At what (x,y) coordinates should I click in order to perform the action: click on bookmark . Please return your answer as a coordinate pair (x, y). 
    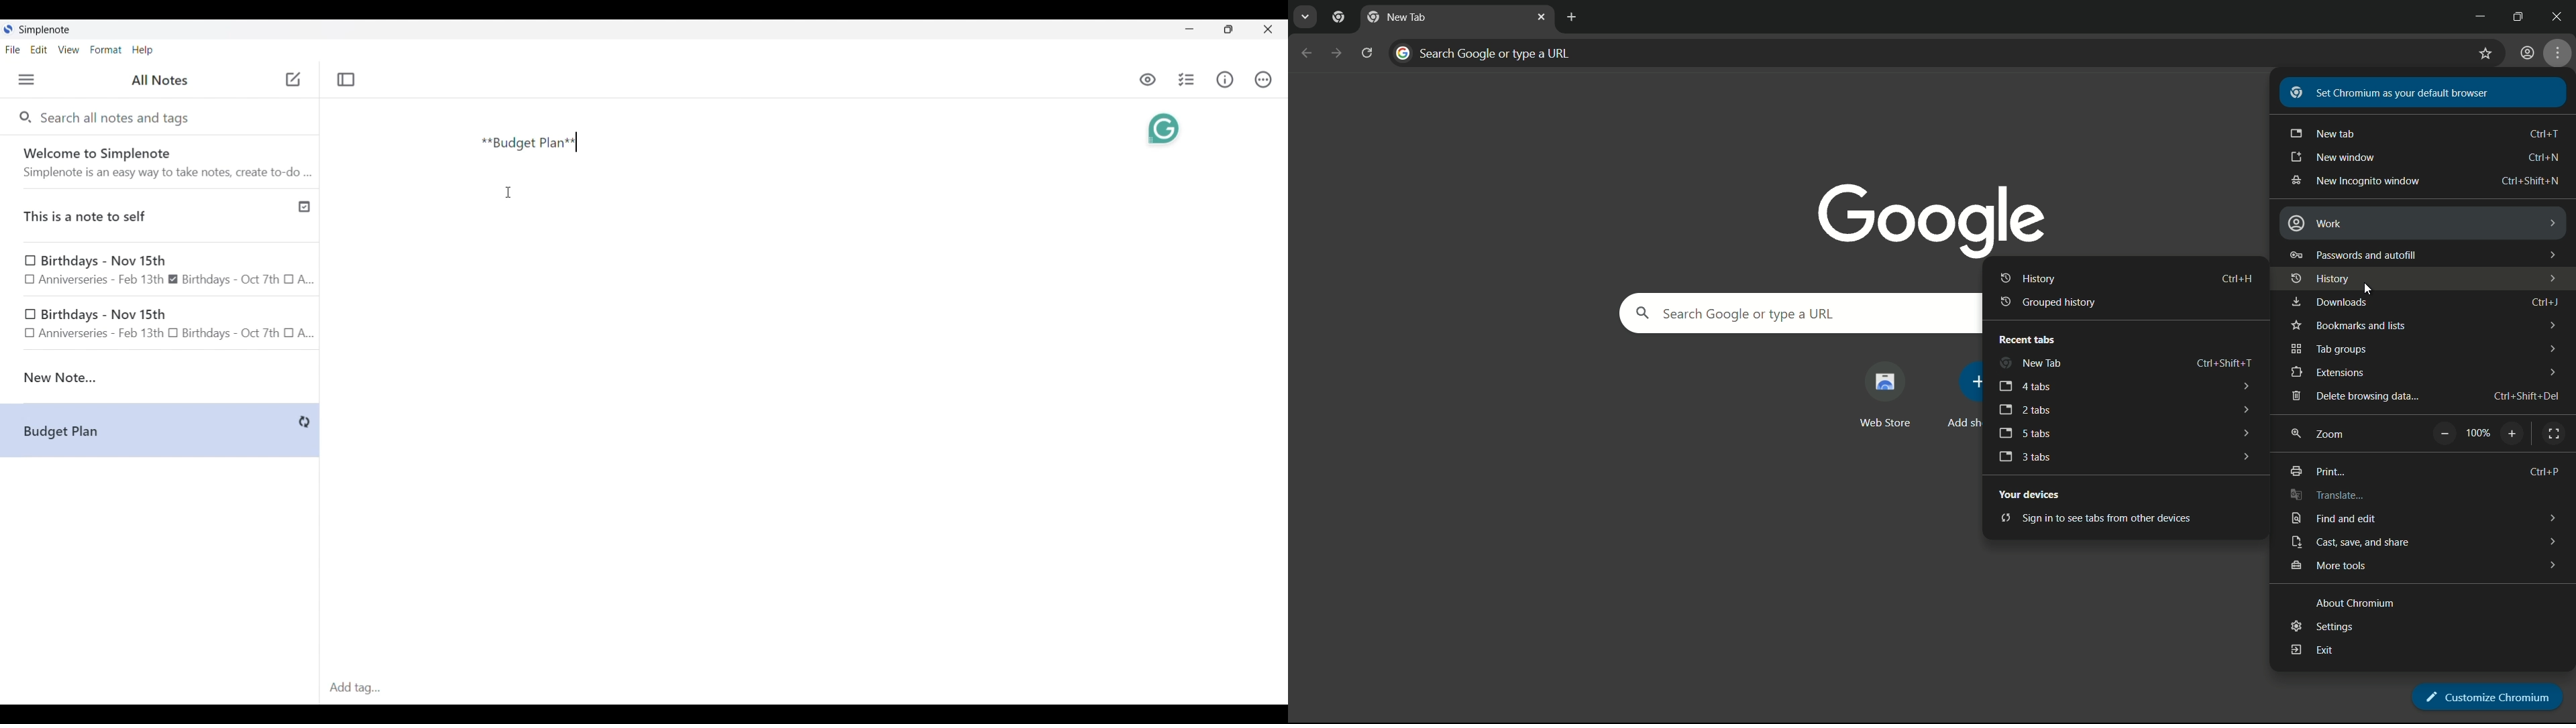
    Looking at the image, I should click on (2481, 56).